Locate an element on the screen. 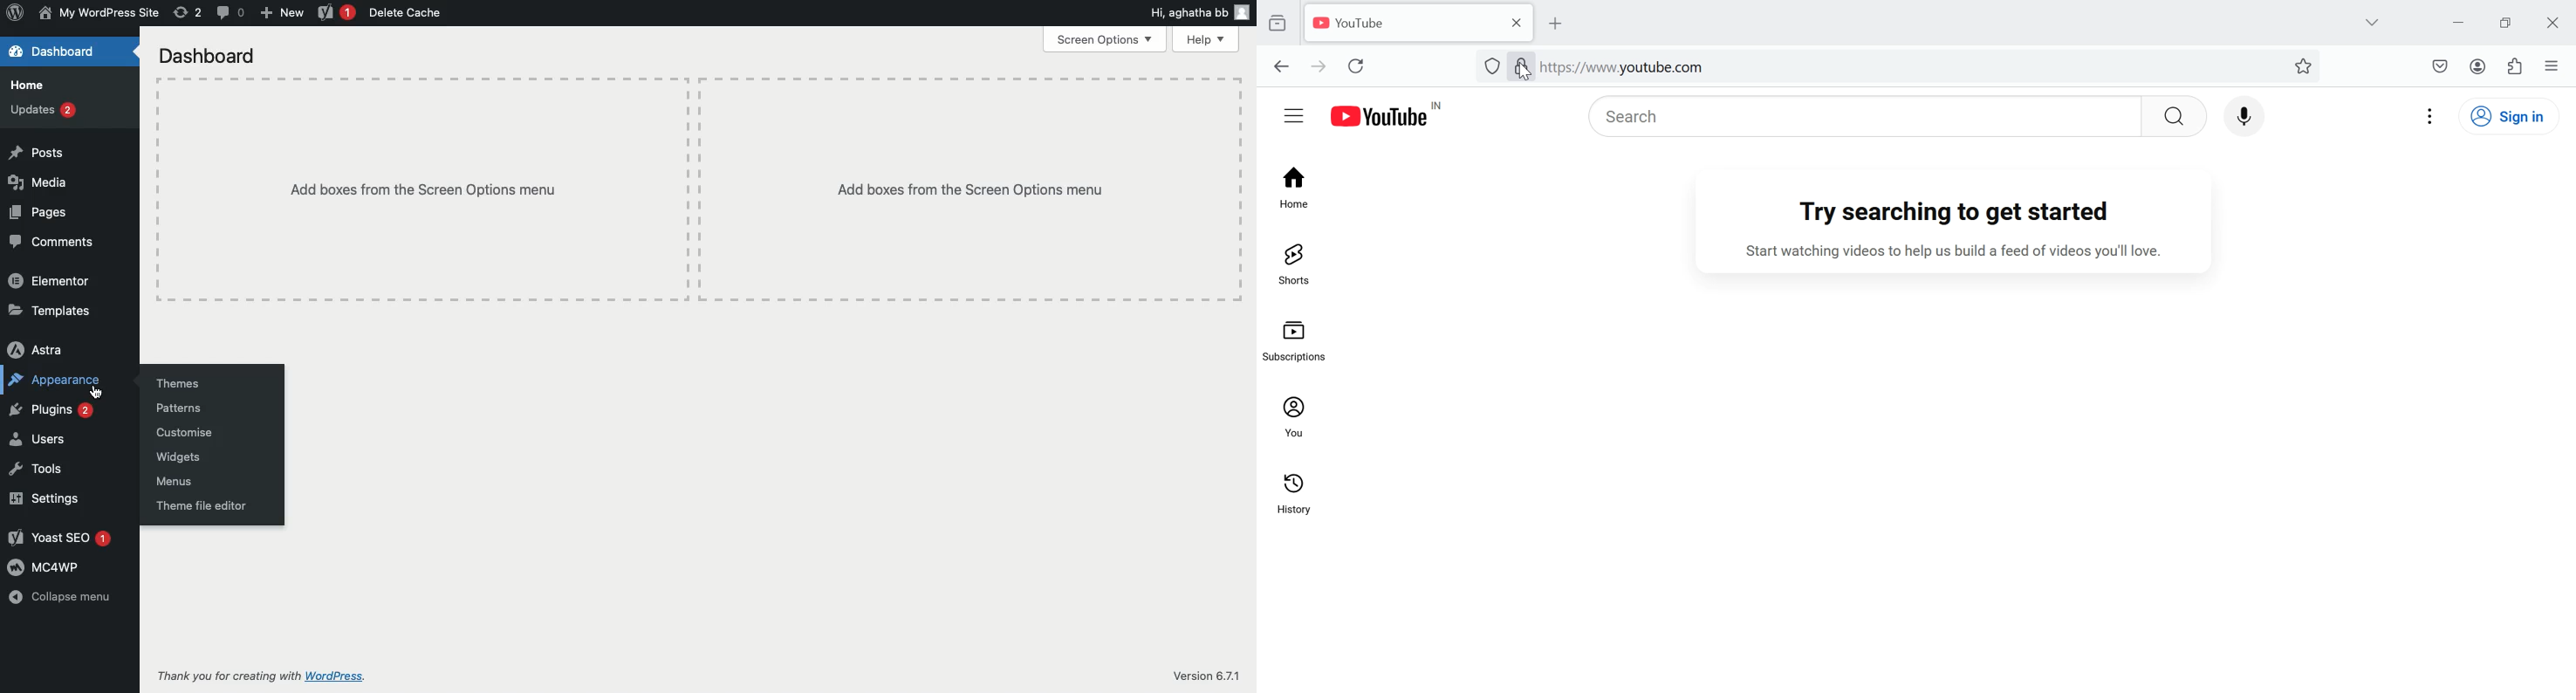  Menu is located at coordinates (1294, 114).